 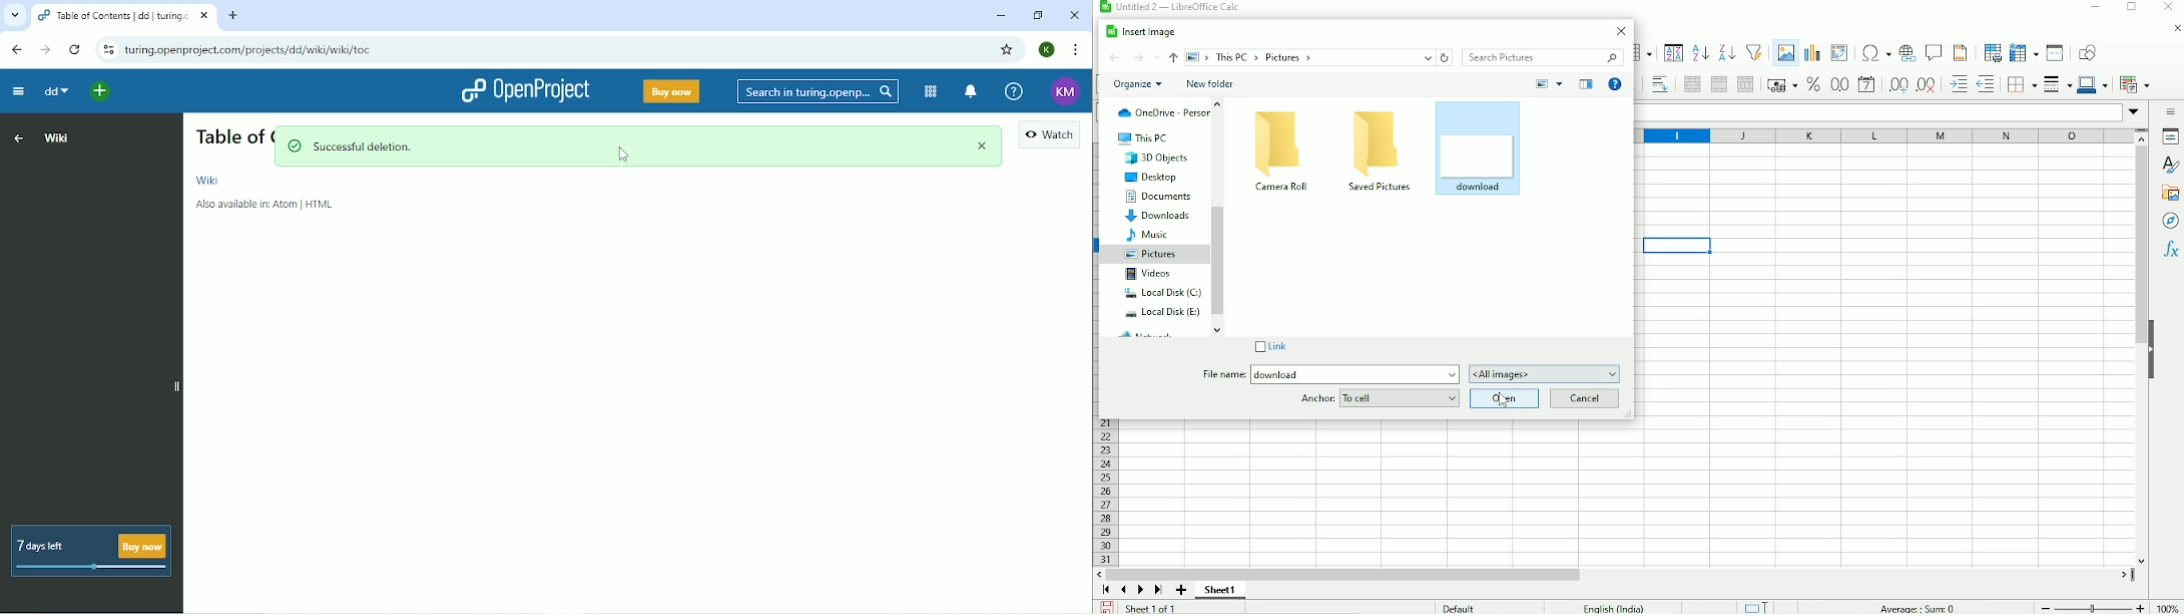 I want to click on To cell, so click(x=1399, y=398).